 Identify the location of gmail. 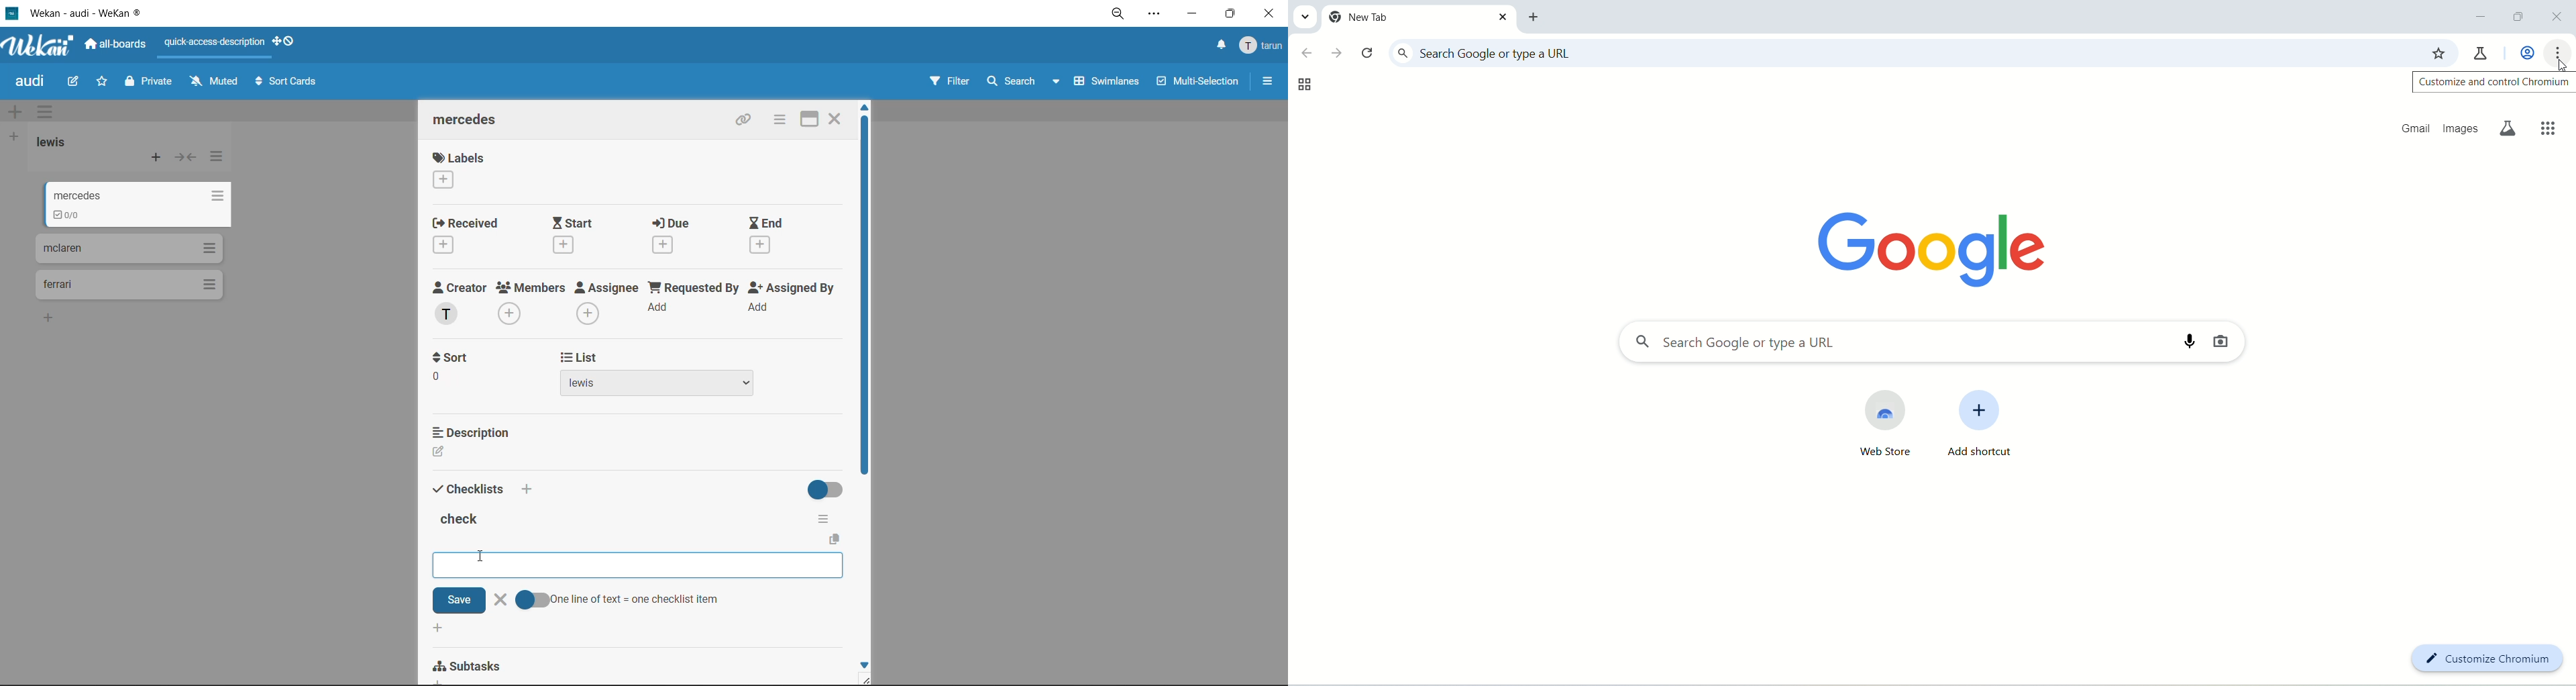
(2409, 128).